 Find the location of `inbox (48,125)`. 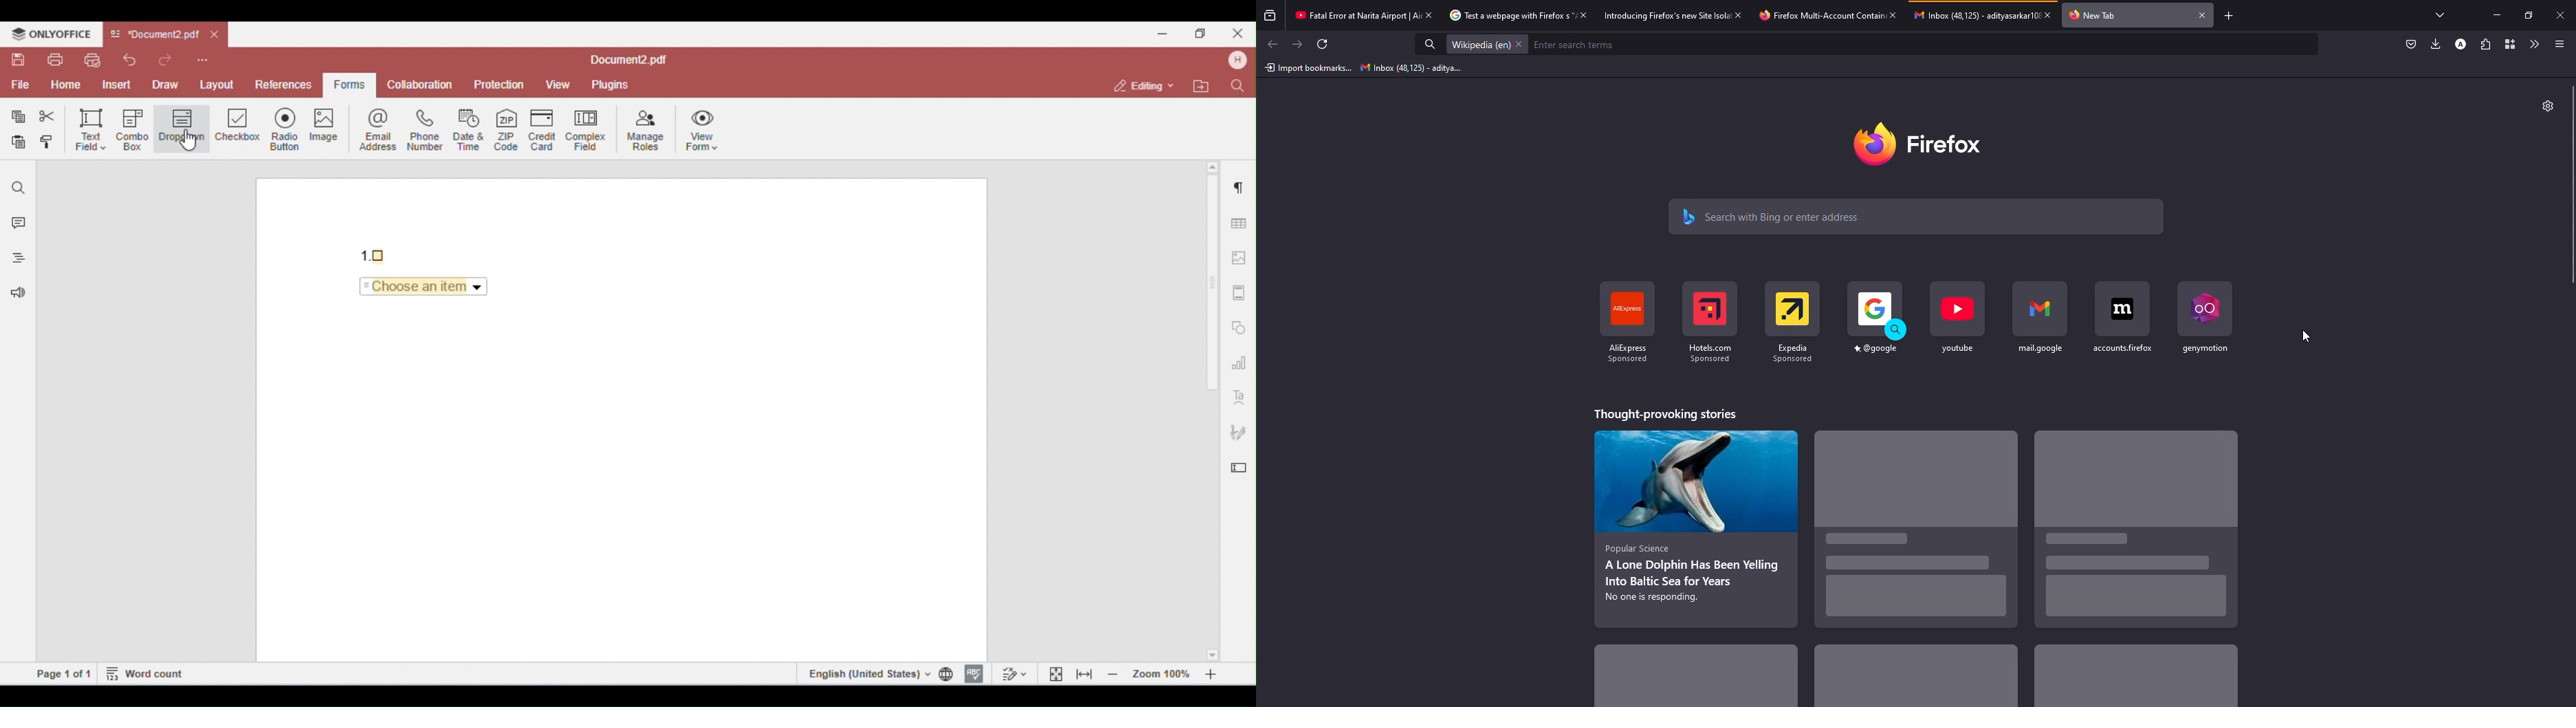

inbox (48,125) is located at coordinates (1971, 14).